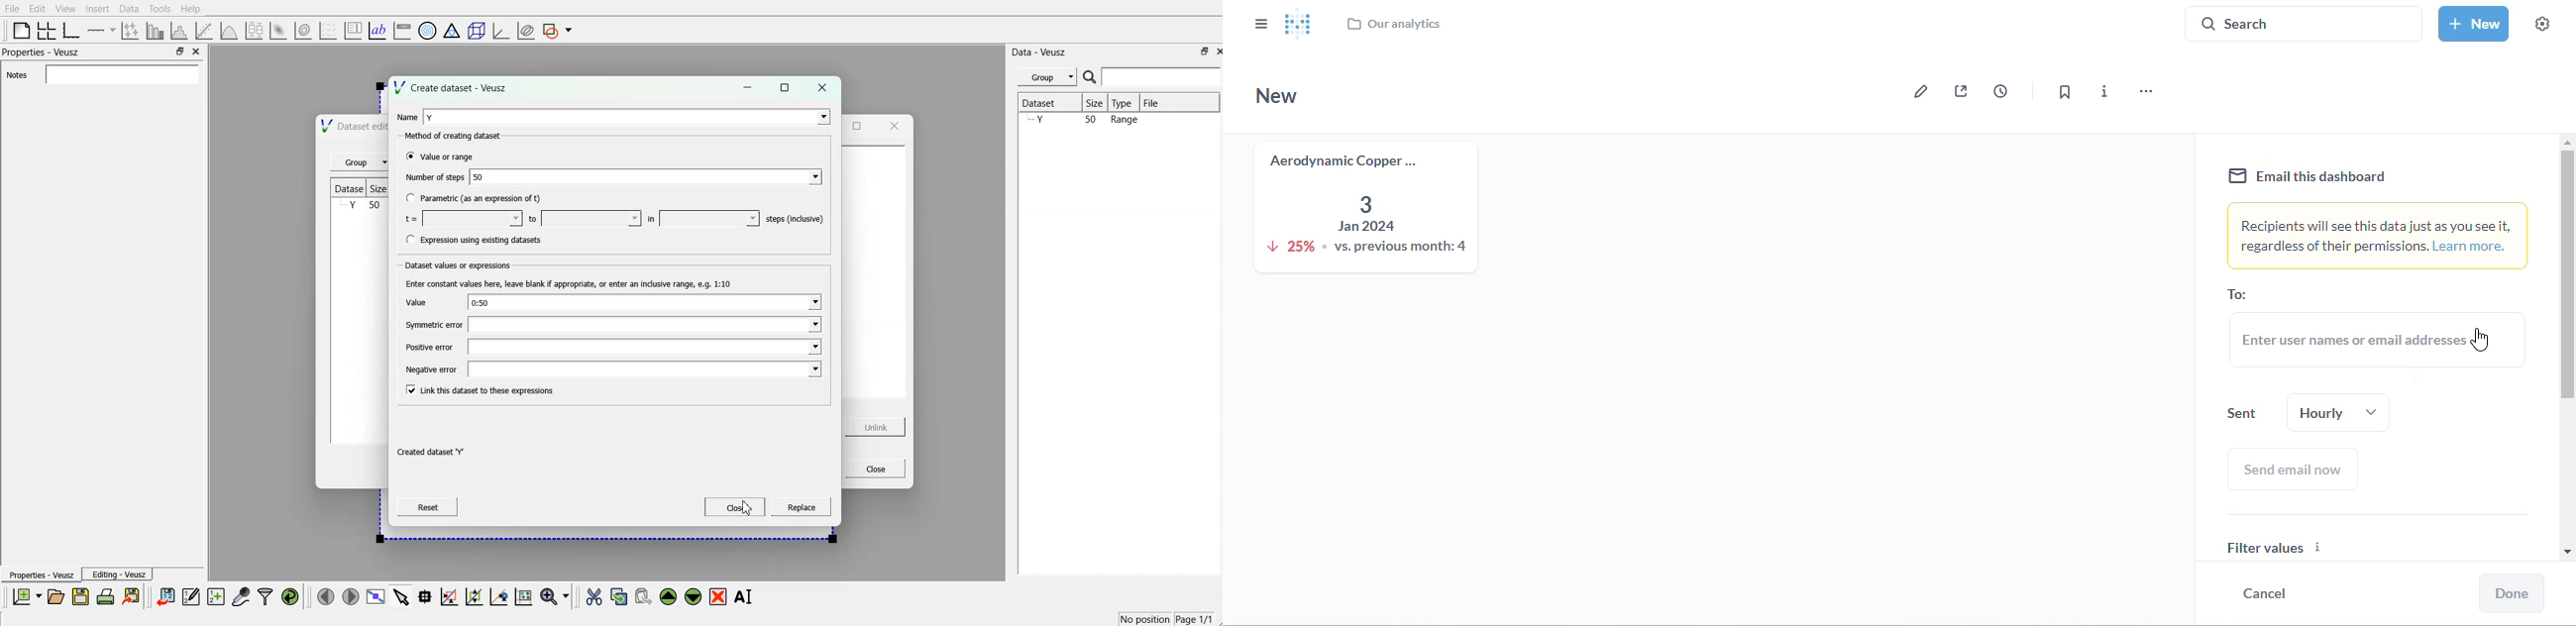 The height and width of the screenshot is (644, 2576). What do you see at coordinates (106, 598) in the screenshot?
I see `print document` at bounding box center [106, 598].